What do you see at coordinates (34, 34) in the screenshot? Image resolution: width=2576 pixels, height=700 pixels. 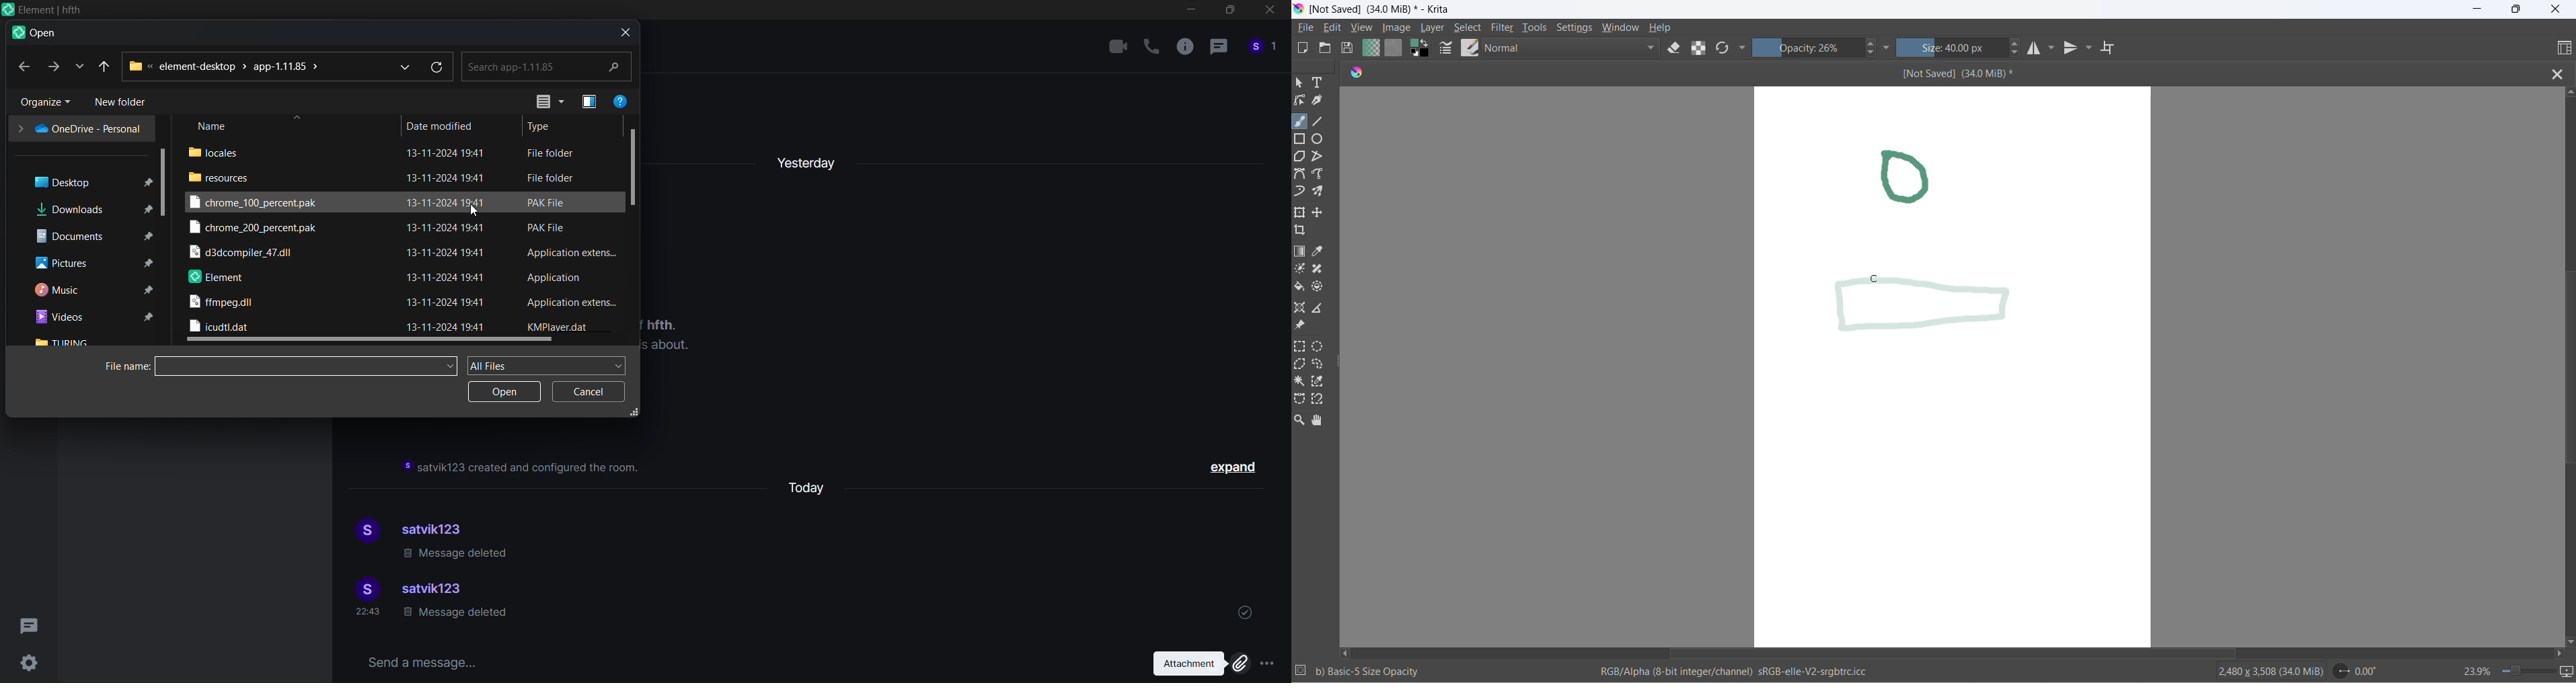 I see `open` at bounding box center [34, 34].